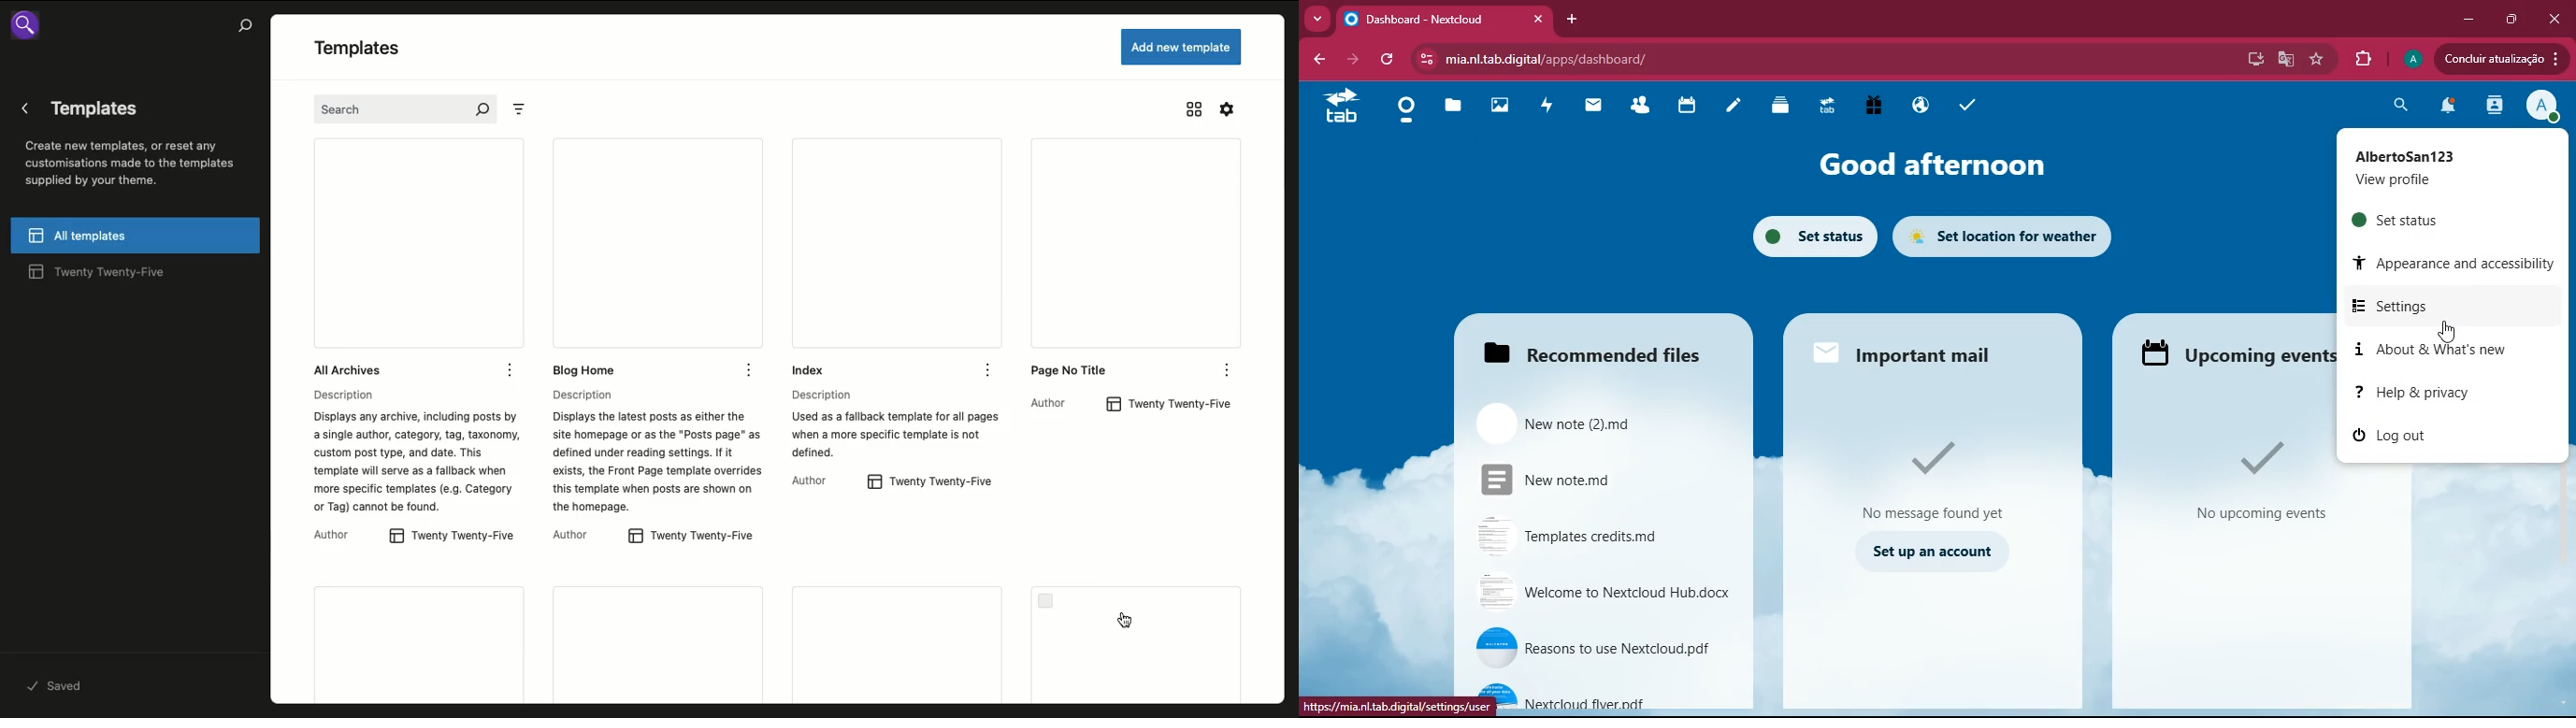 Image resolution: width=2576 pixels, height=728 pixels. What do you see at coordinates (2553, 19) in the screenshot?
I see `close` at bounding box center [2553, 19].